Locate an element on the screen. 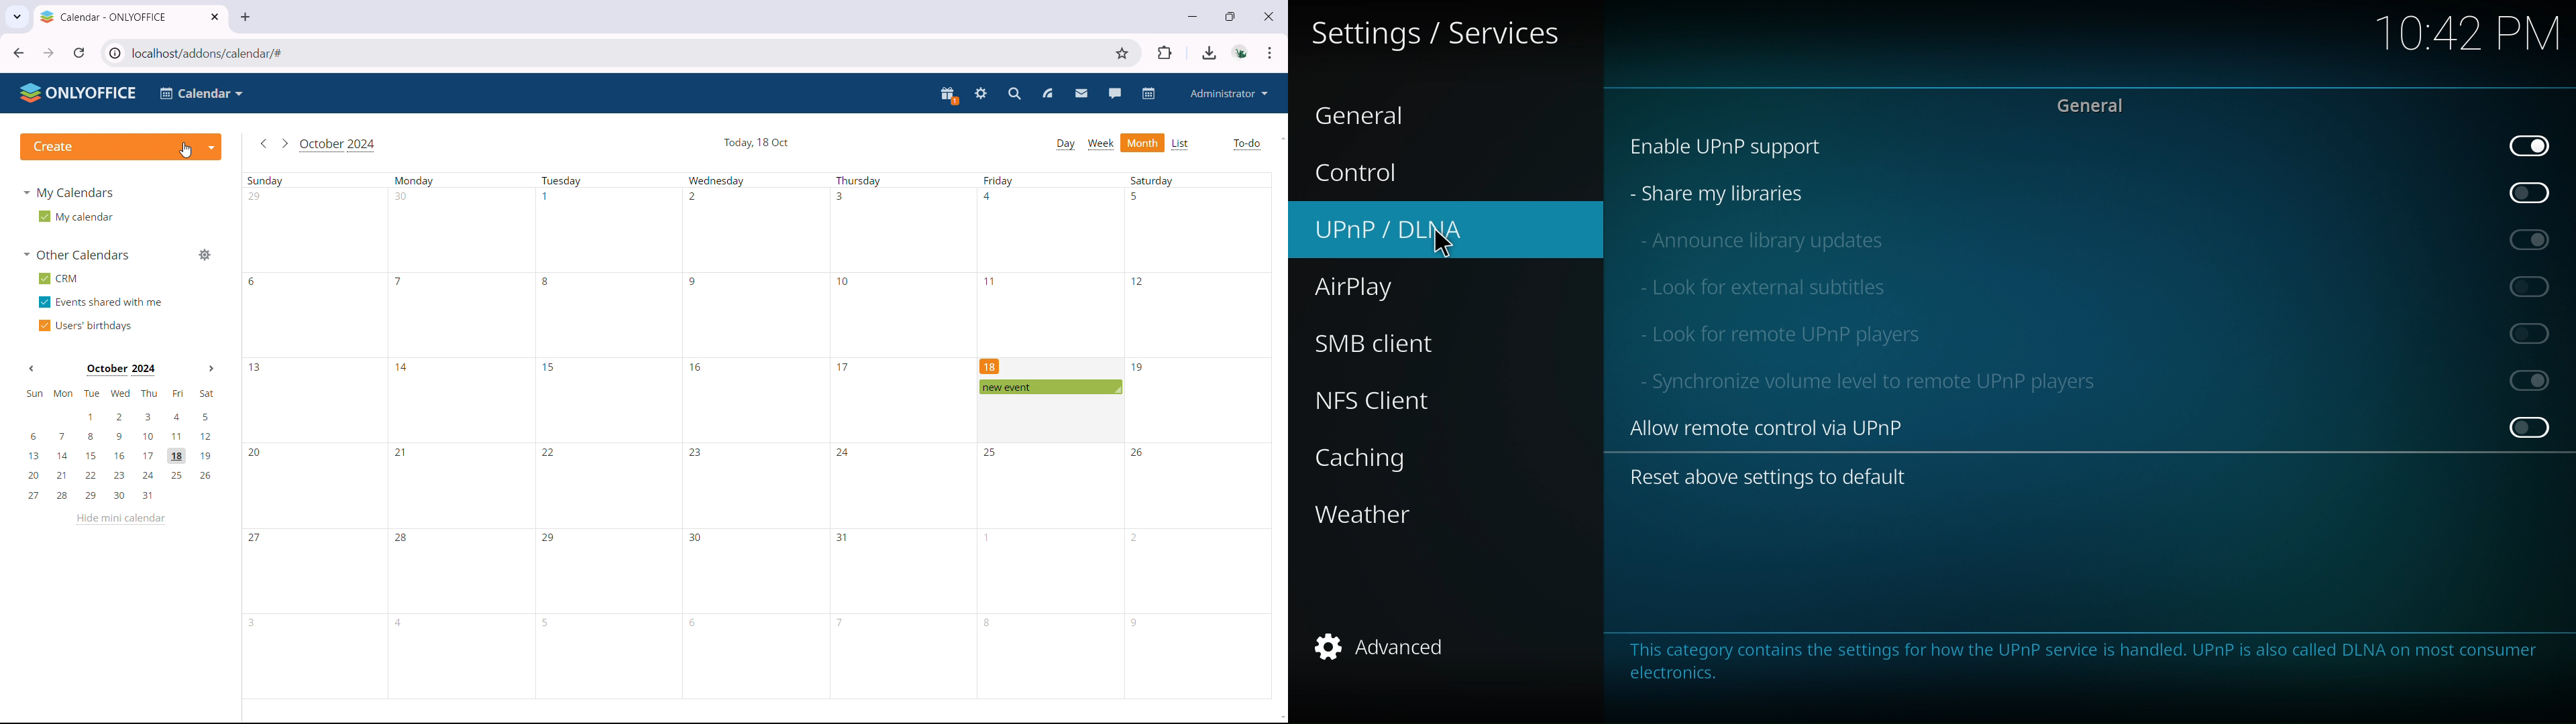  October 2024 is located at coordinates (339, 146).